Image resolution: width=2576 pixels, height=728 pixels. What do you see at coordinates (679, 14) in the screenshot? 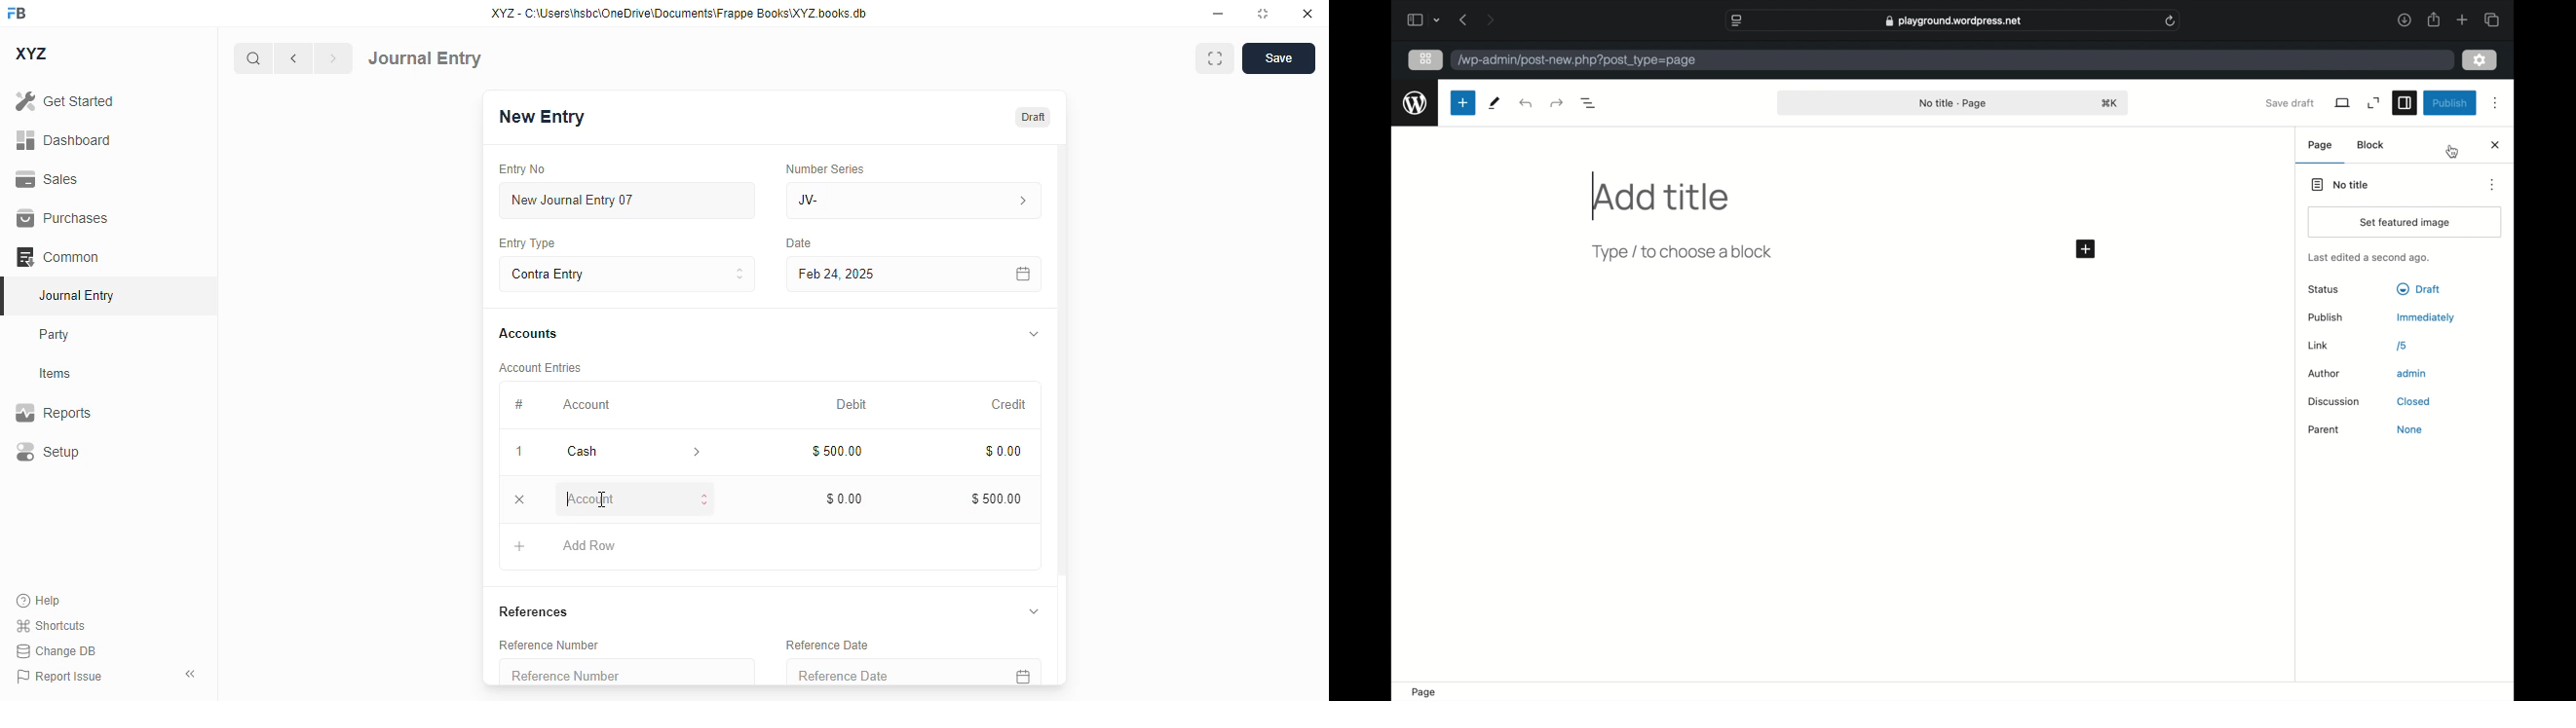
I see `XYZ - C:\Users\hsbc\OneDrive\Documents\Frappe Books\XYZ books. db` at bounding box center [679, 14].